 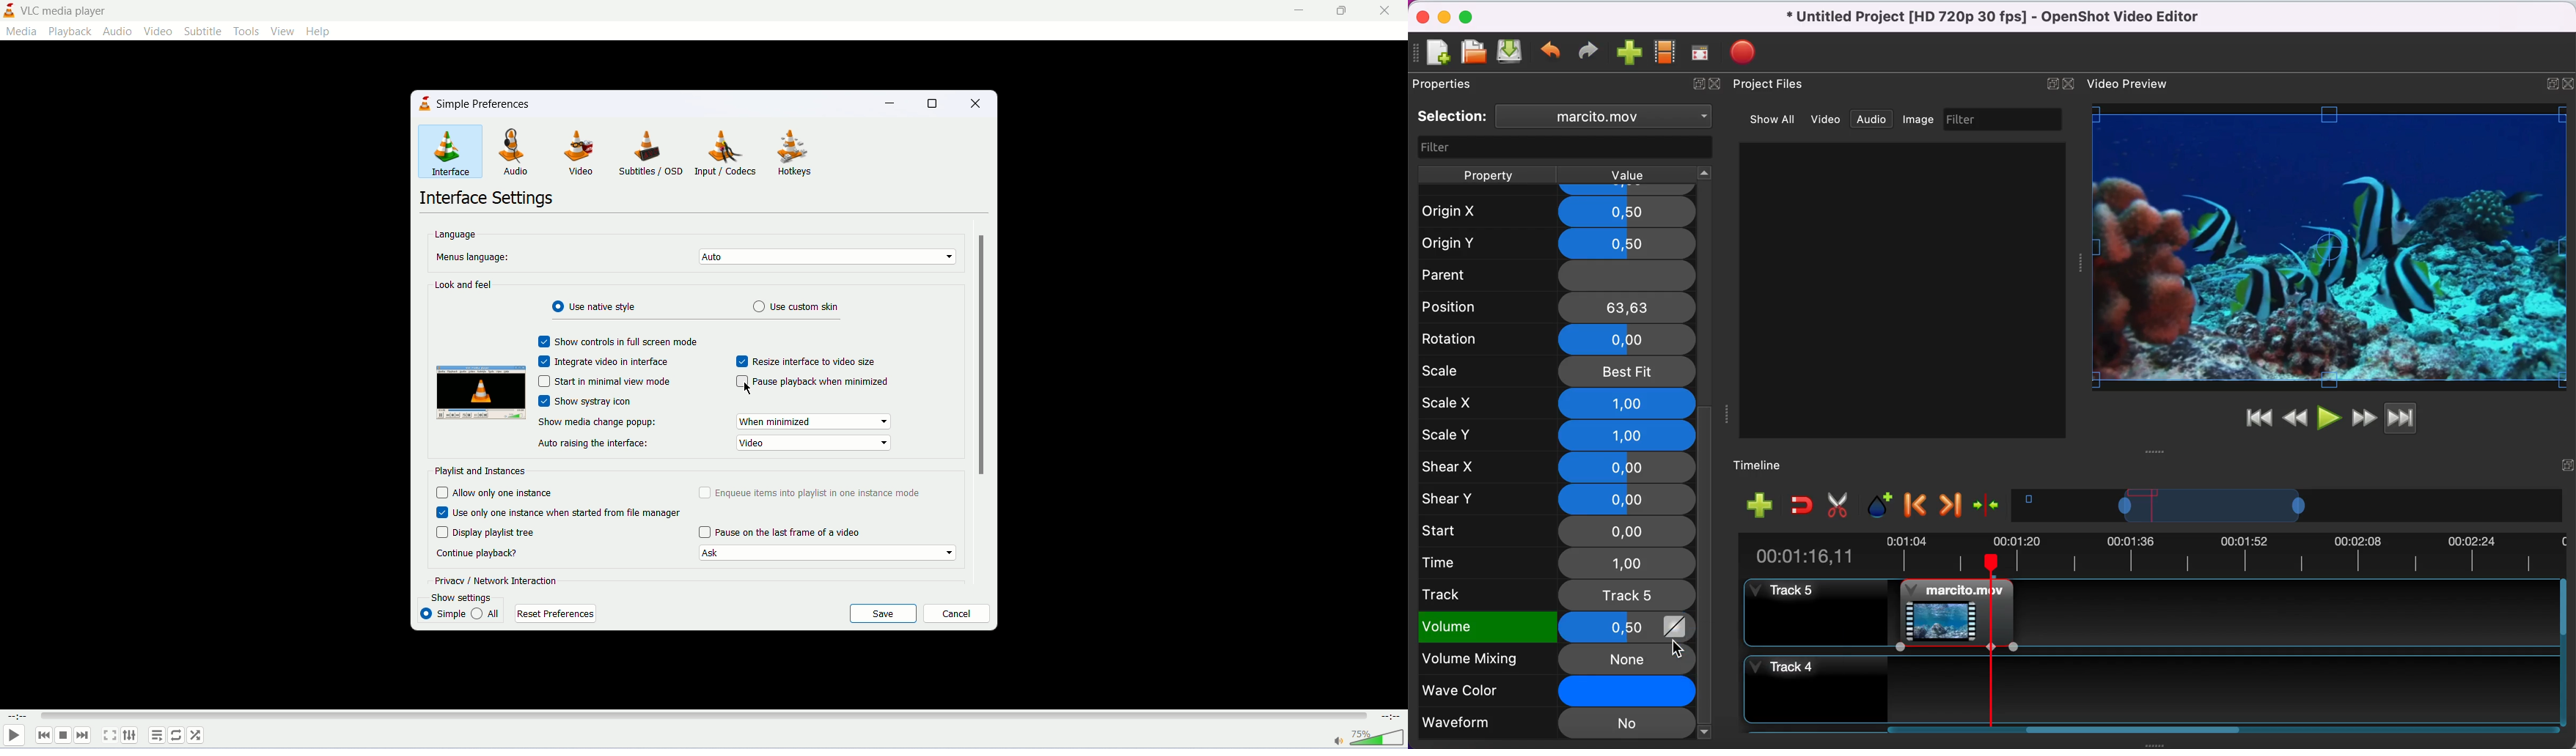 What do you see at coordinates (1511, 54) in the screenshot?
I see `save file` at bounding box center [1511, 54].